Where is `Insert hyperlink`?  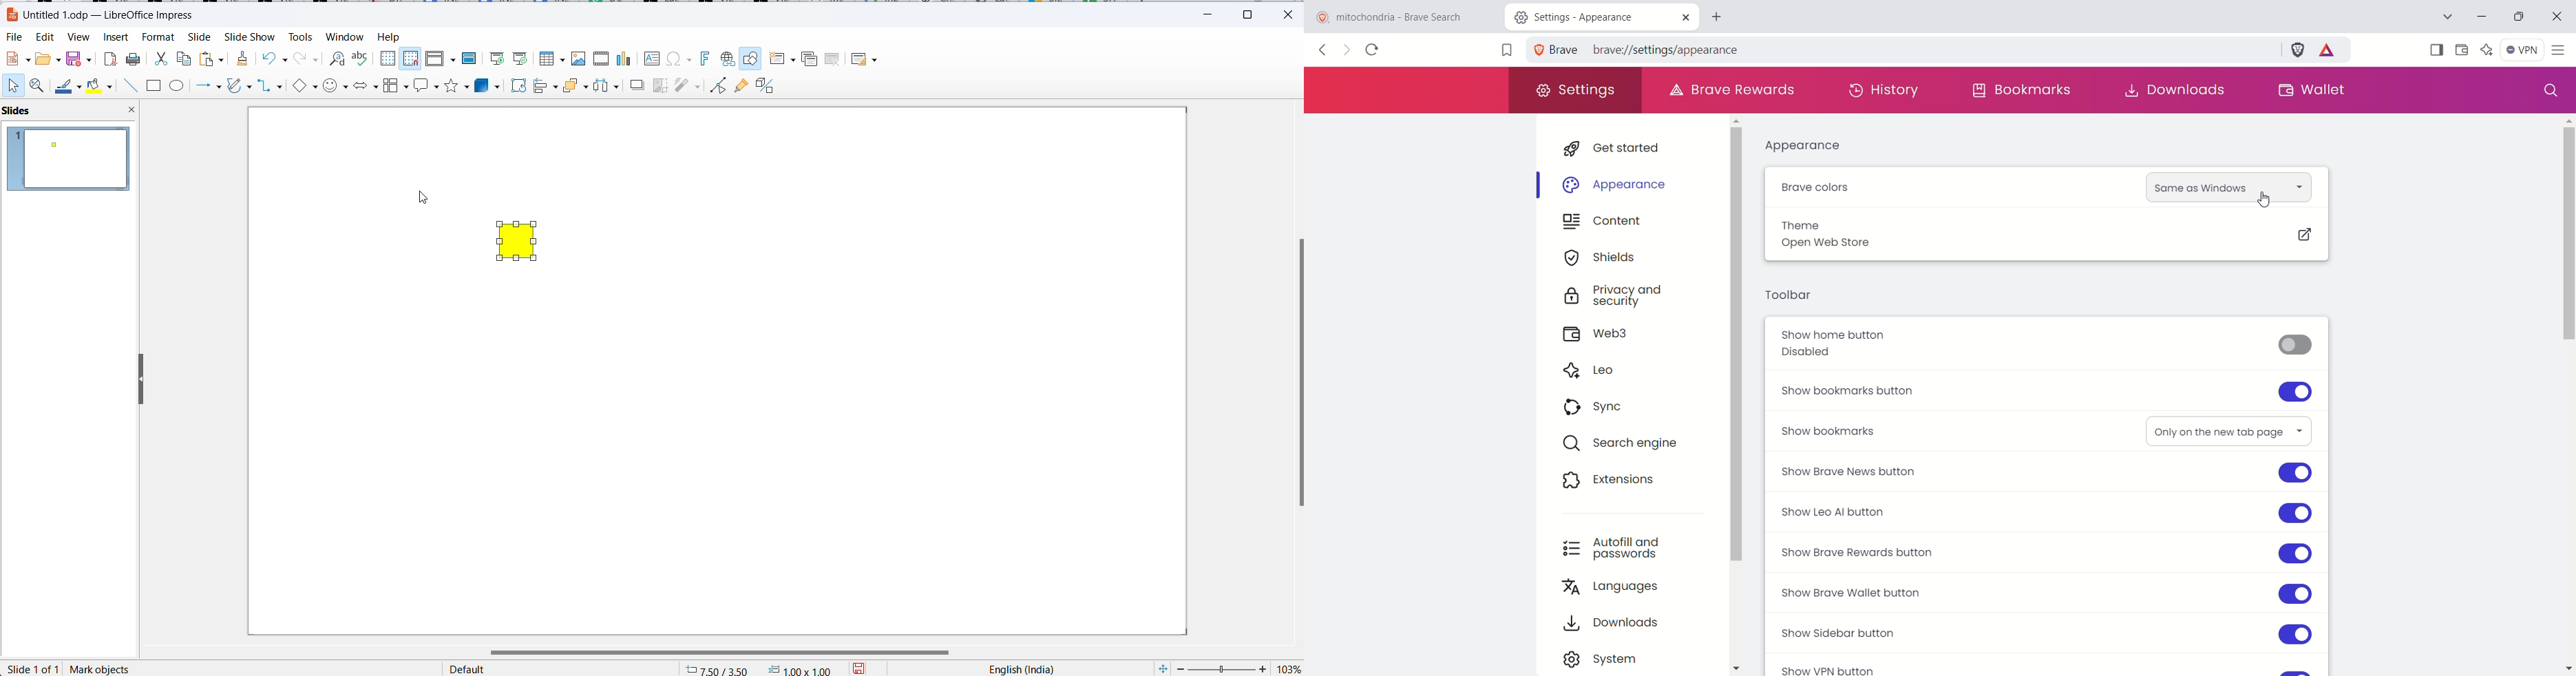
Insert hyperlink is located at coordinates (726, 60).